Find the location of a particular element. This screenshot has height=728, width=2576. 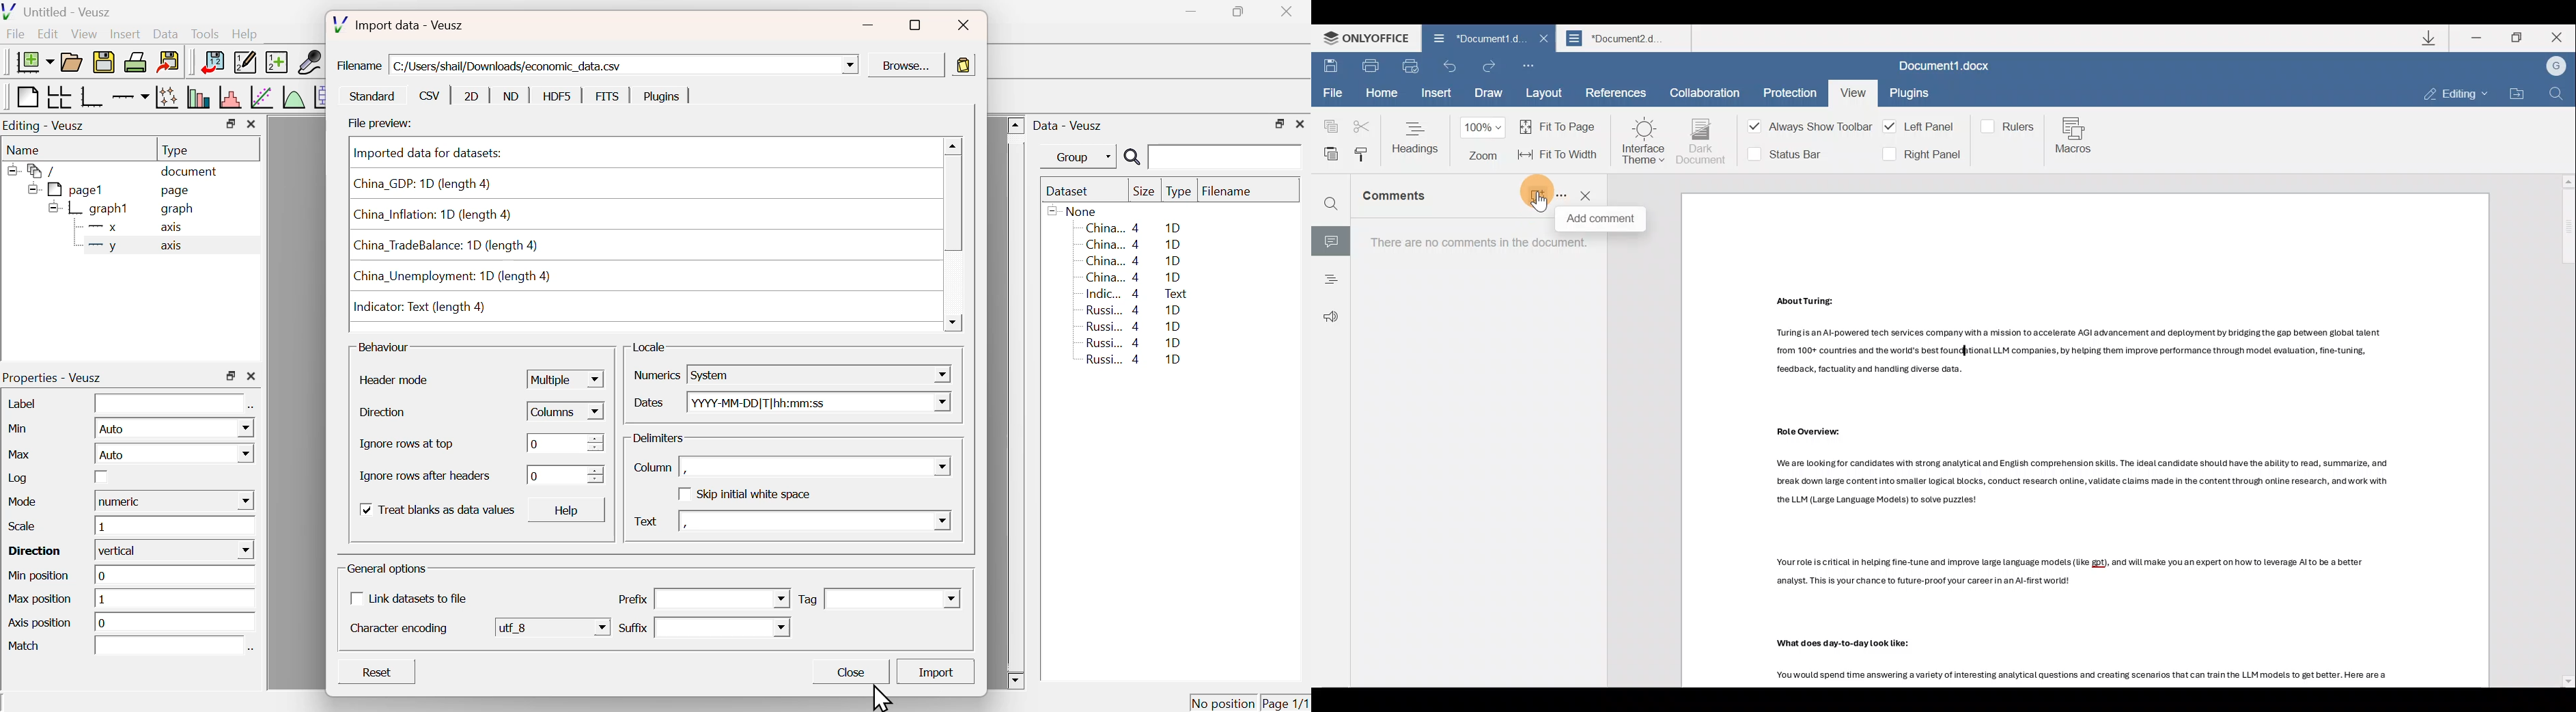

Delimiters is located at coordinates (660, 439).